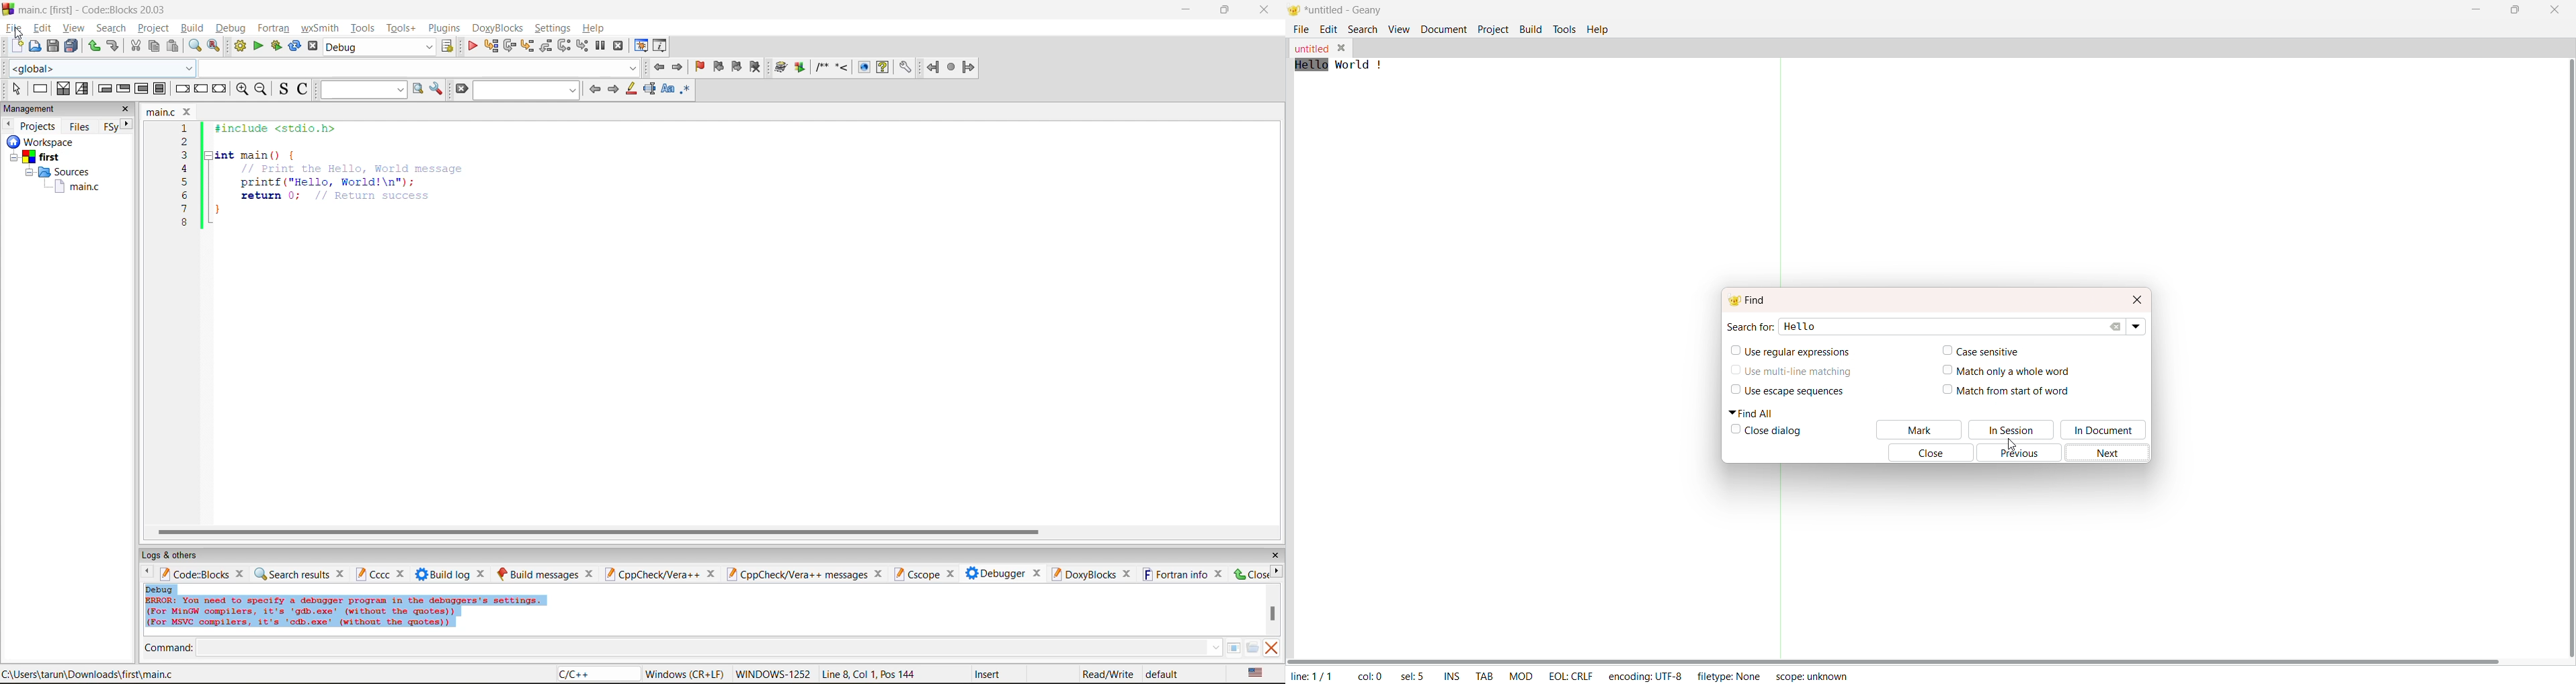 The image size is (2576, 700). I want to click on zoom out, so click(260, 90).